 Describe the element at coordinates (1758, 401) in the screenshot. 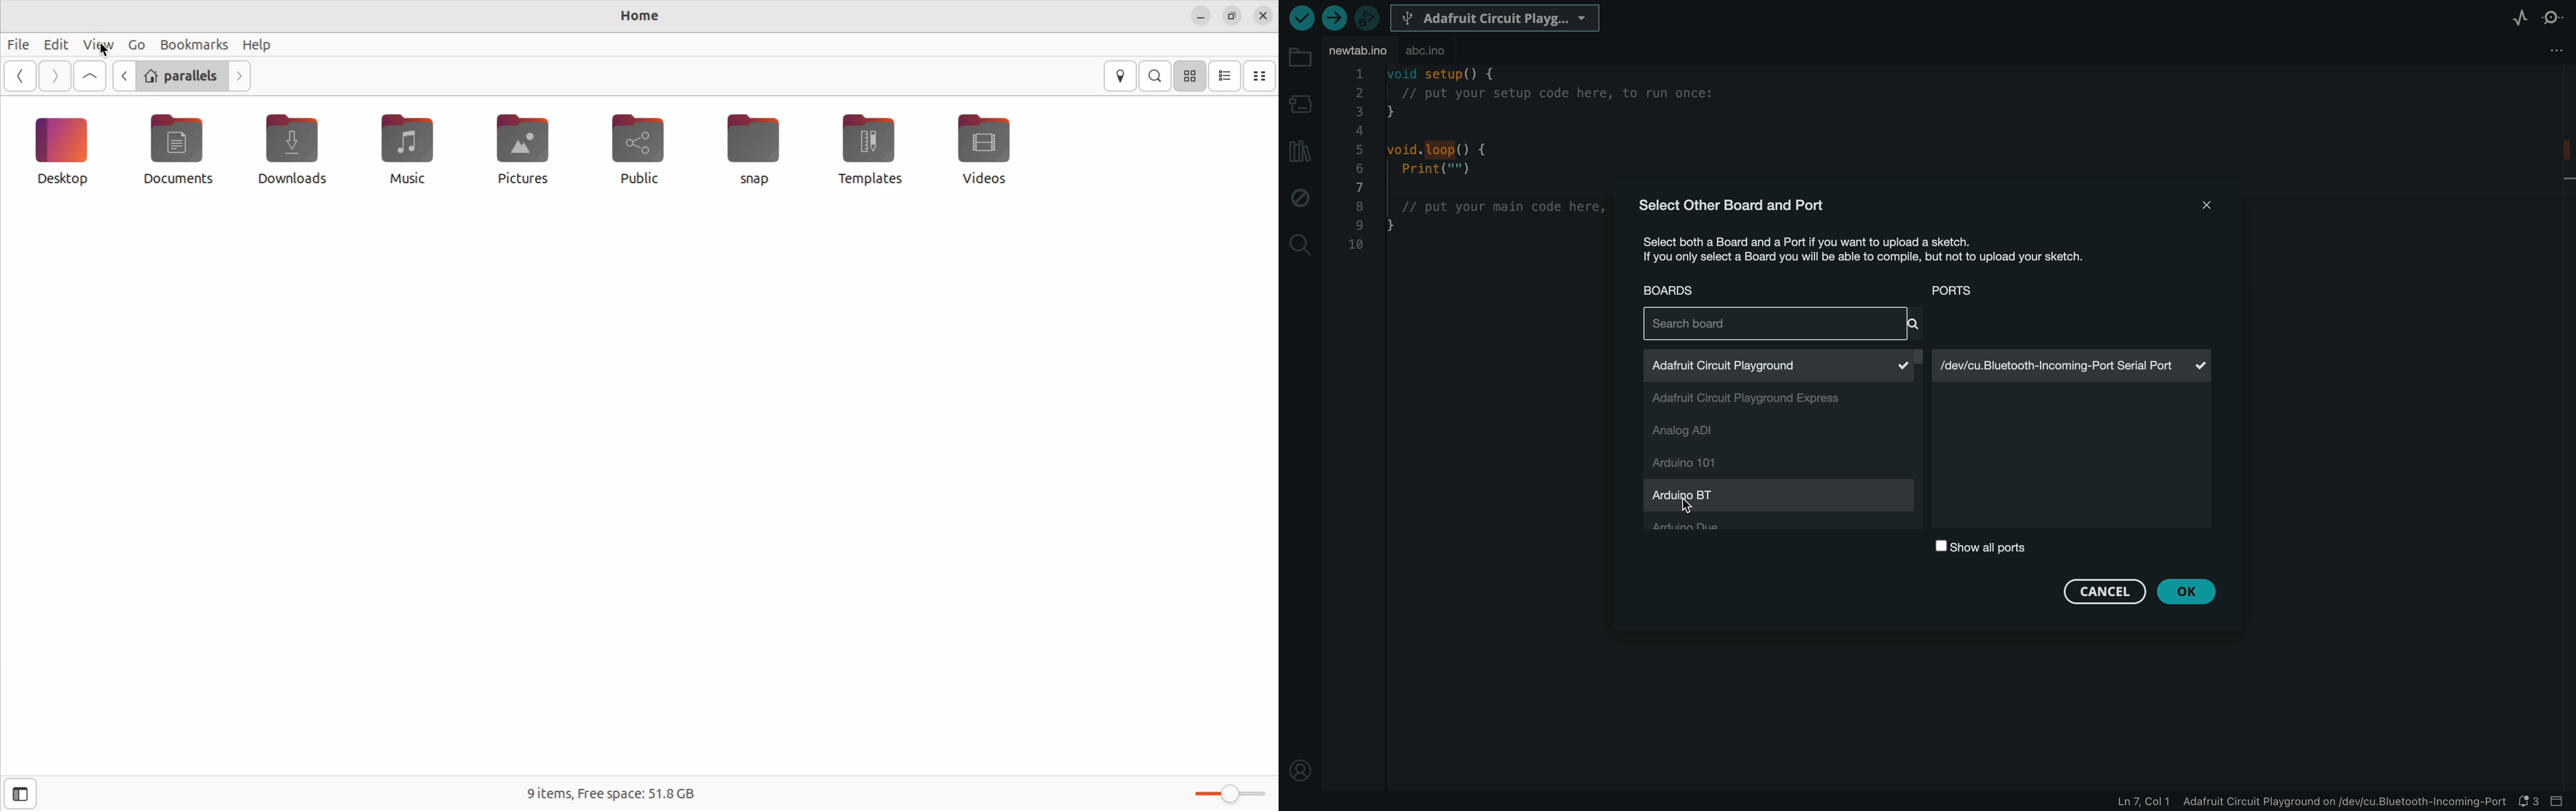

I see `adafruit circut express` at that location.